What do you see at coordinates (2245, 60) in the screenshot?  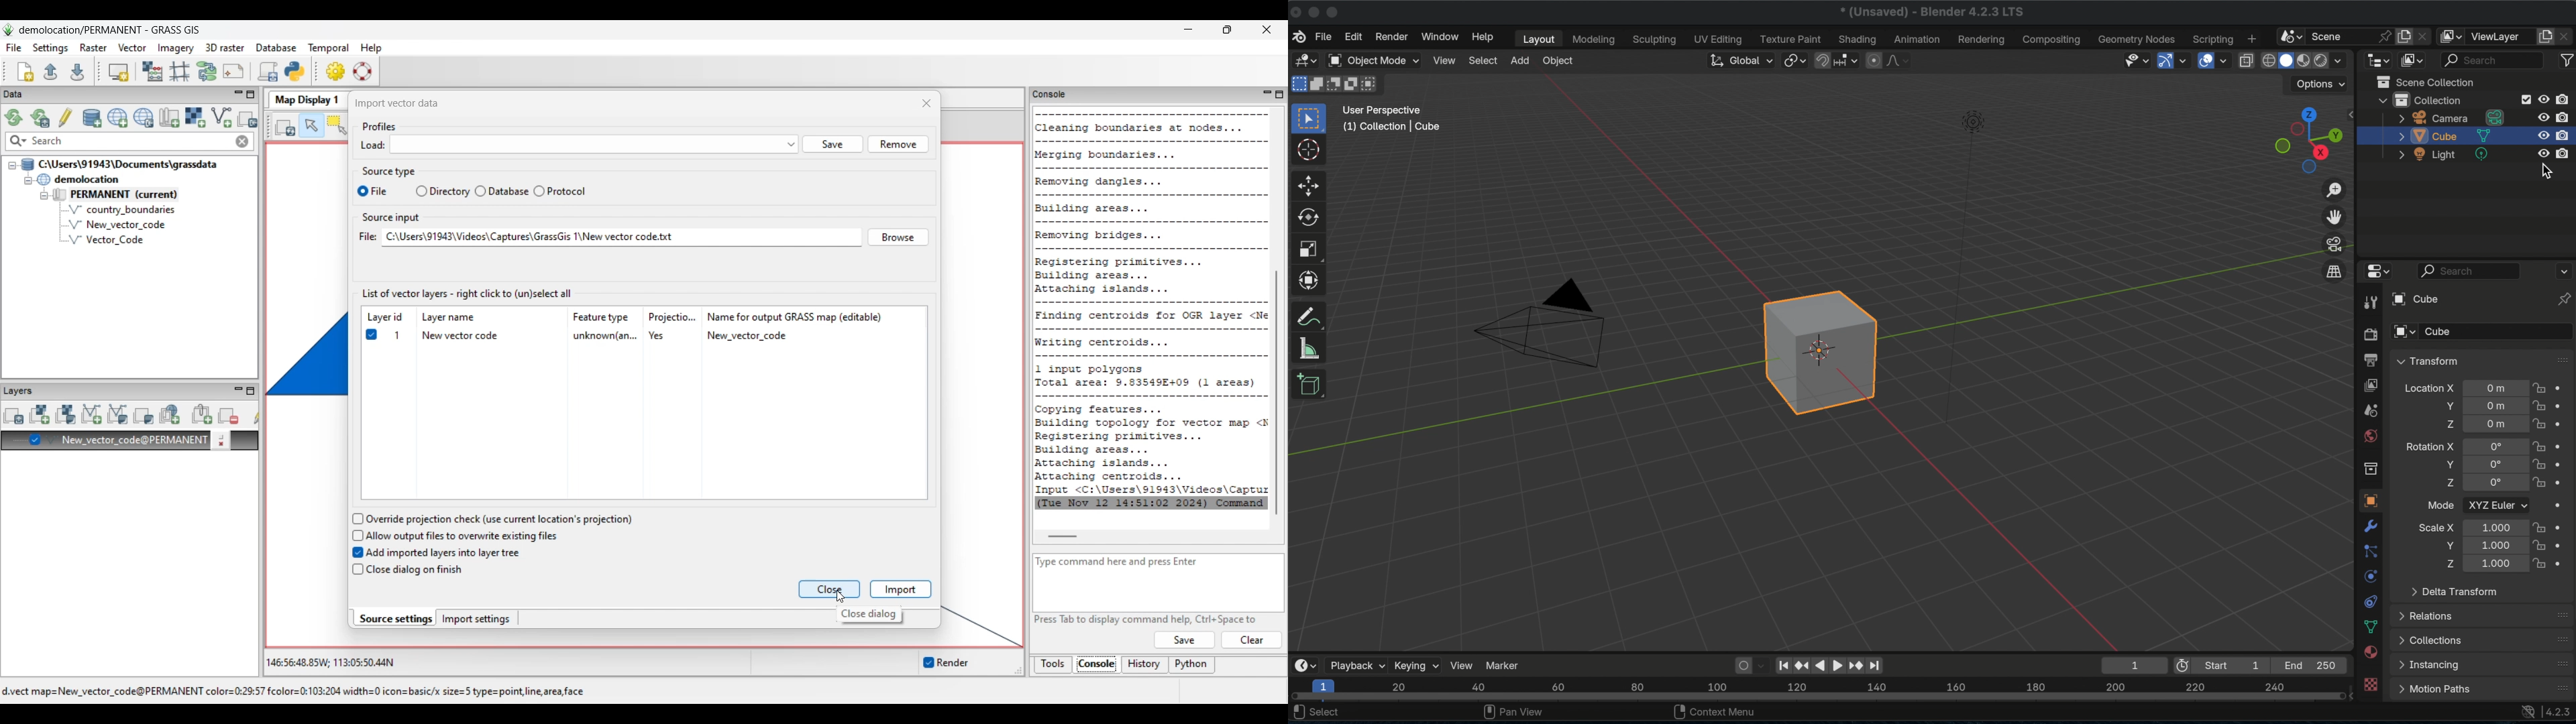 I see `toggle x ray` at bounding box center [2245, 60].